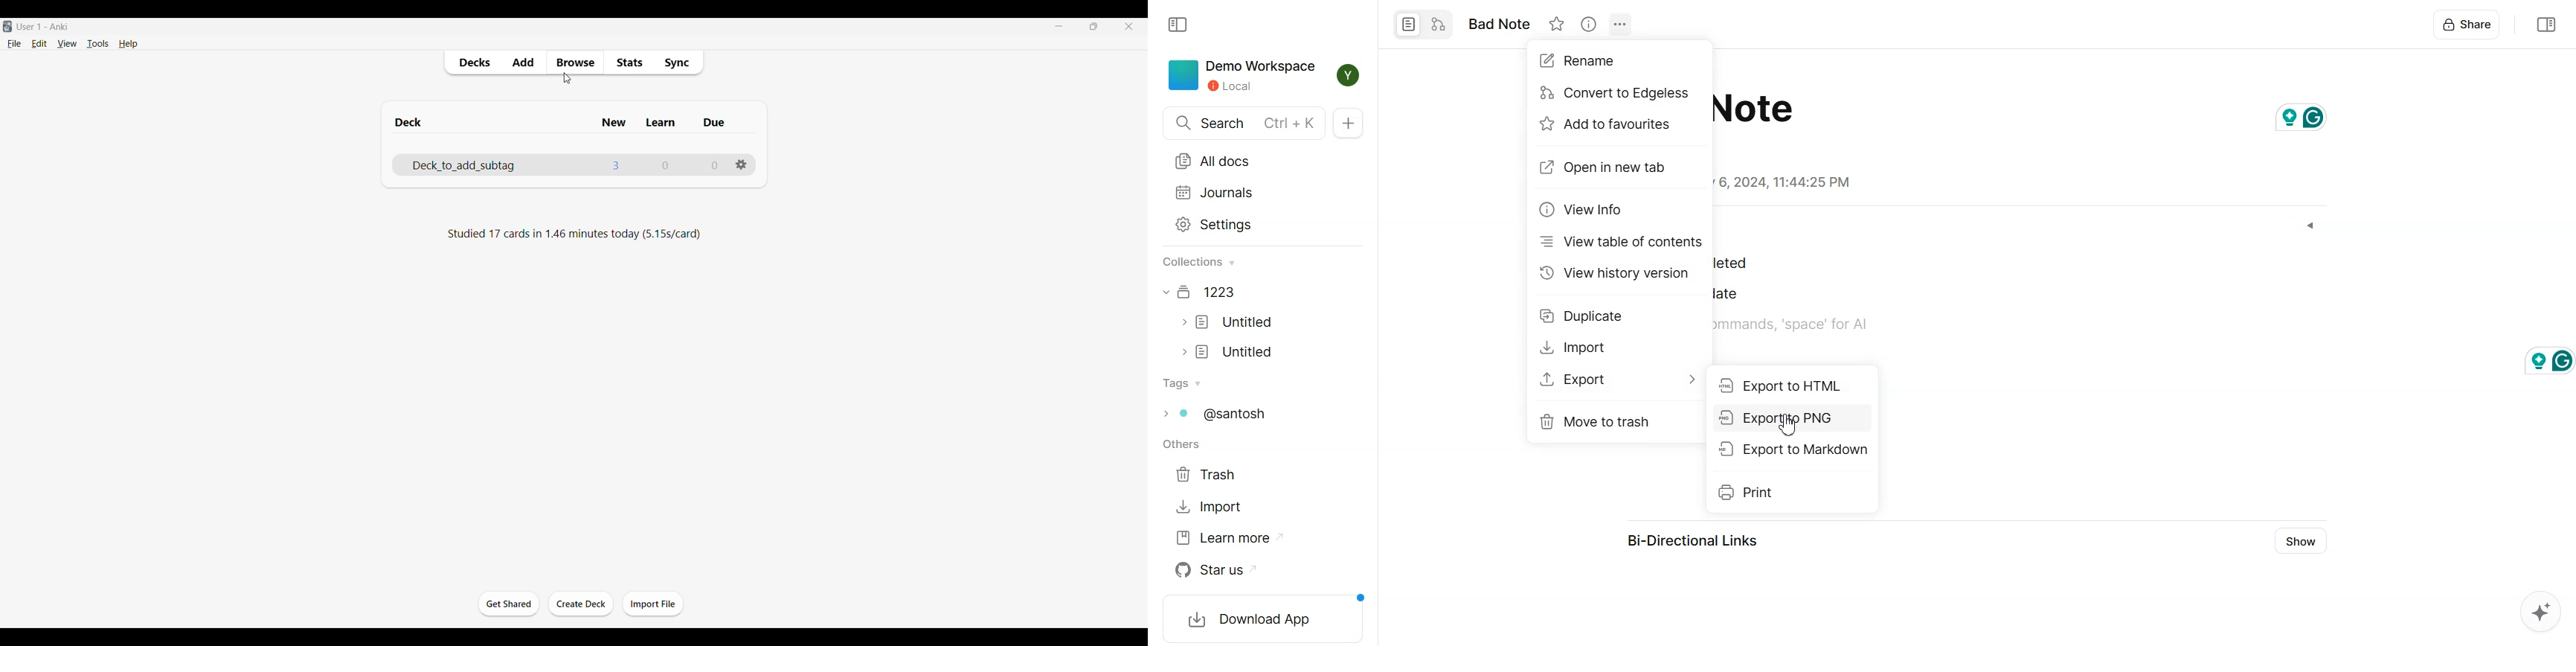 The height and width of the screenshot is (672, 2576). I want to click on Tags , so click(1214, 412).